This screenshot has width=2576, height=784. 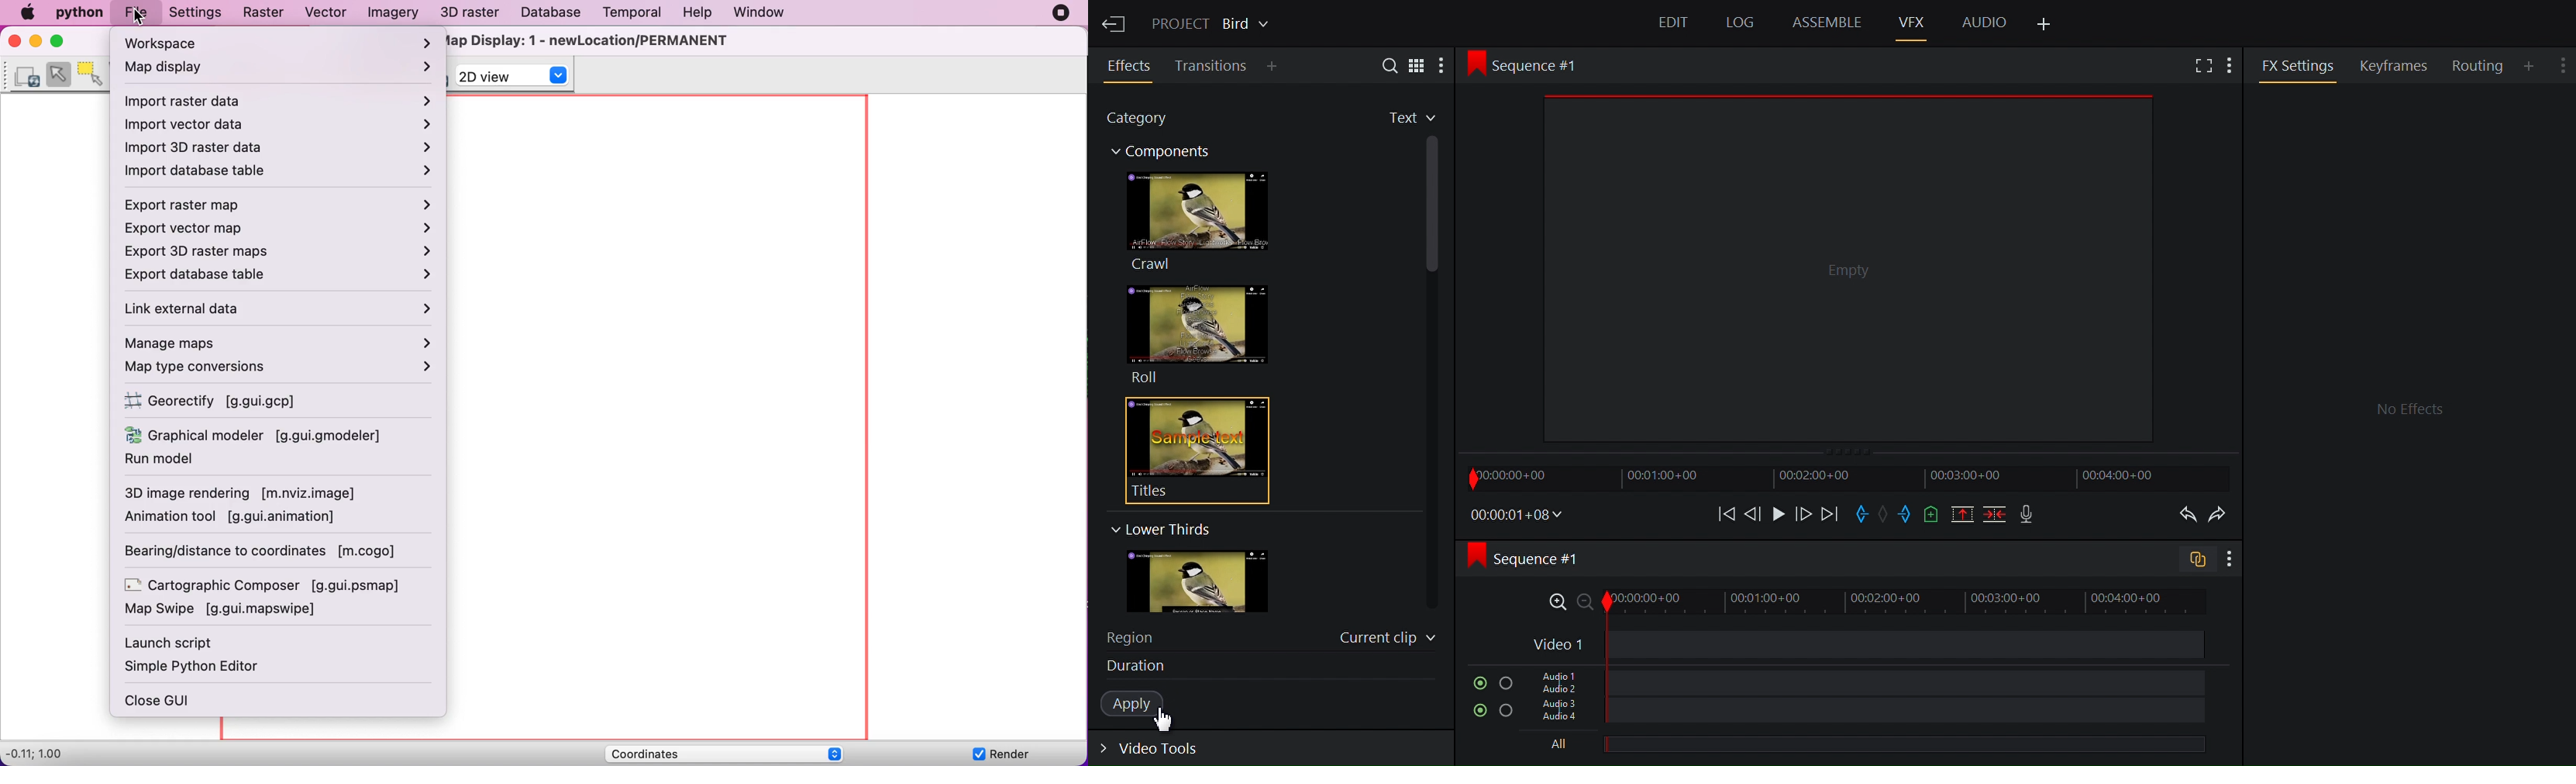 What do you see at coordinates (1141, 665) in the screenshot?
I see `` at bounding box center [1141, 665].